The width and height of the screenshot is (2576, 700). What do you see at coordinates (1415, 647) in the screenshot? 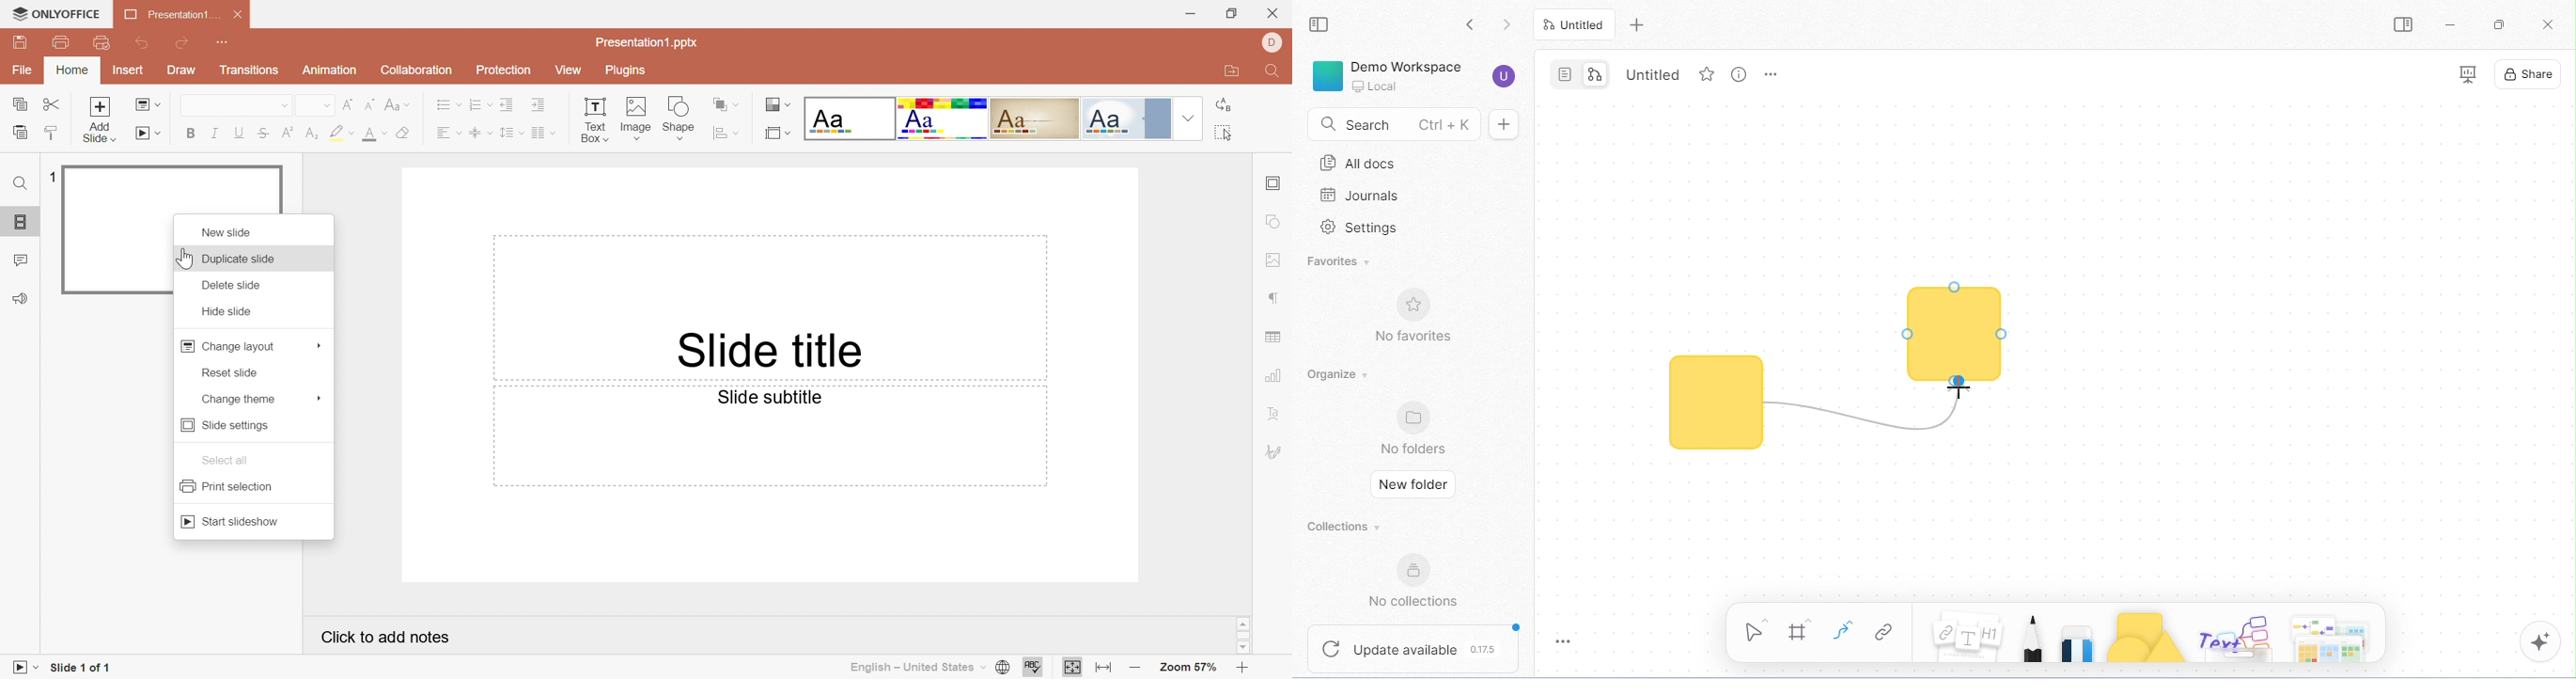
I see `update available` at bounding box center [1415, 647].